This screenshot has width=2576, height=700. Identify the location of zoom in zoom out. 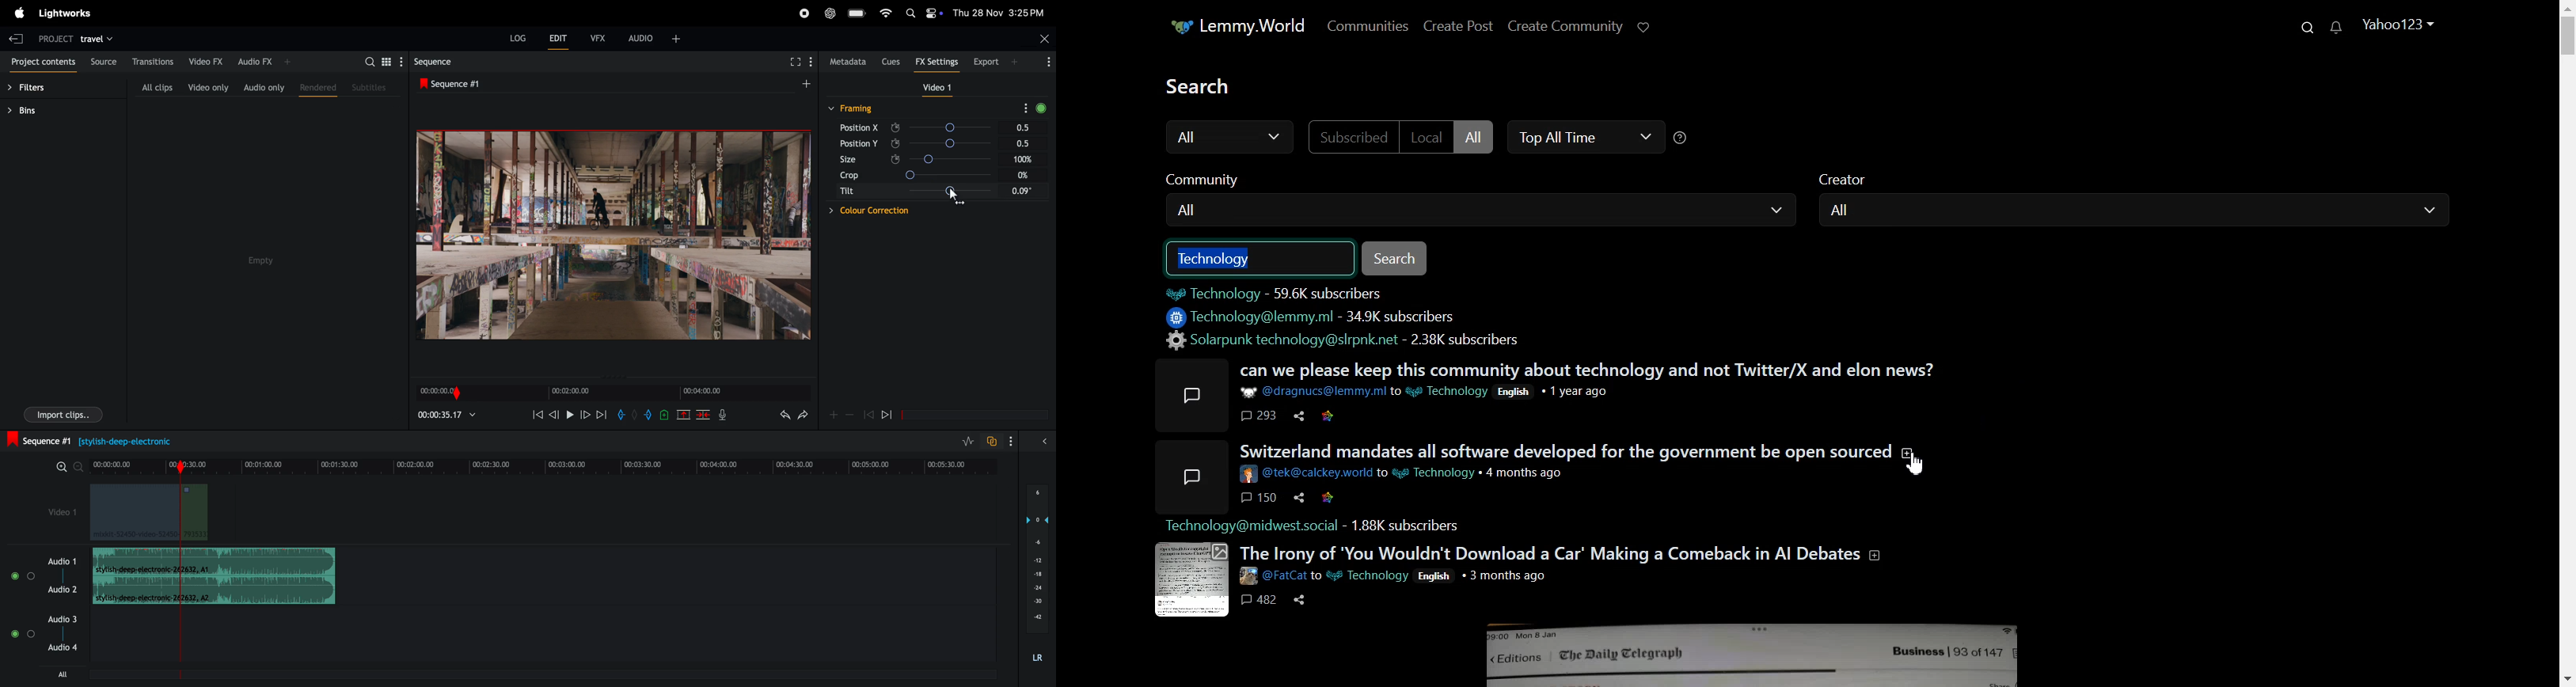
(69, 467).